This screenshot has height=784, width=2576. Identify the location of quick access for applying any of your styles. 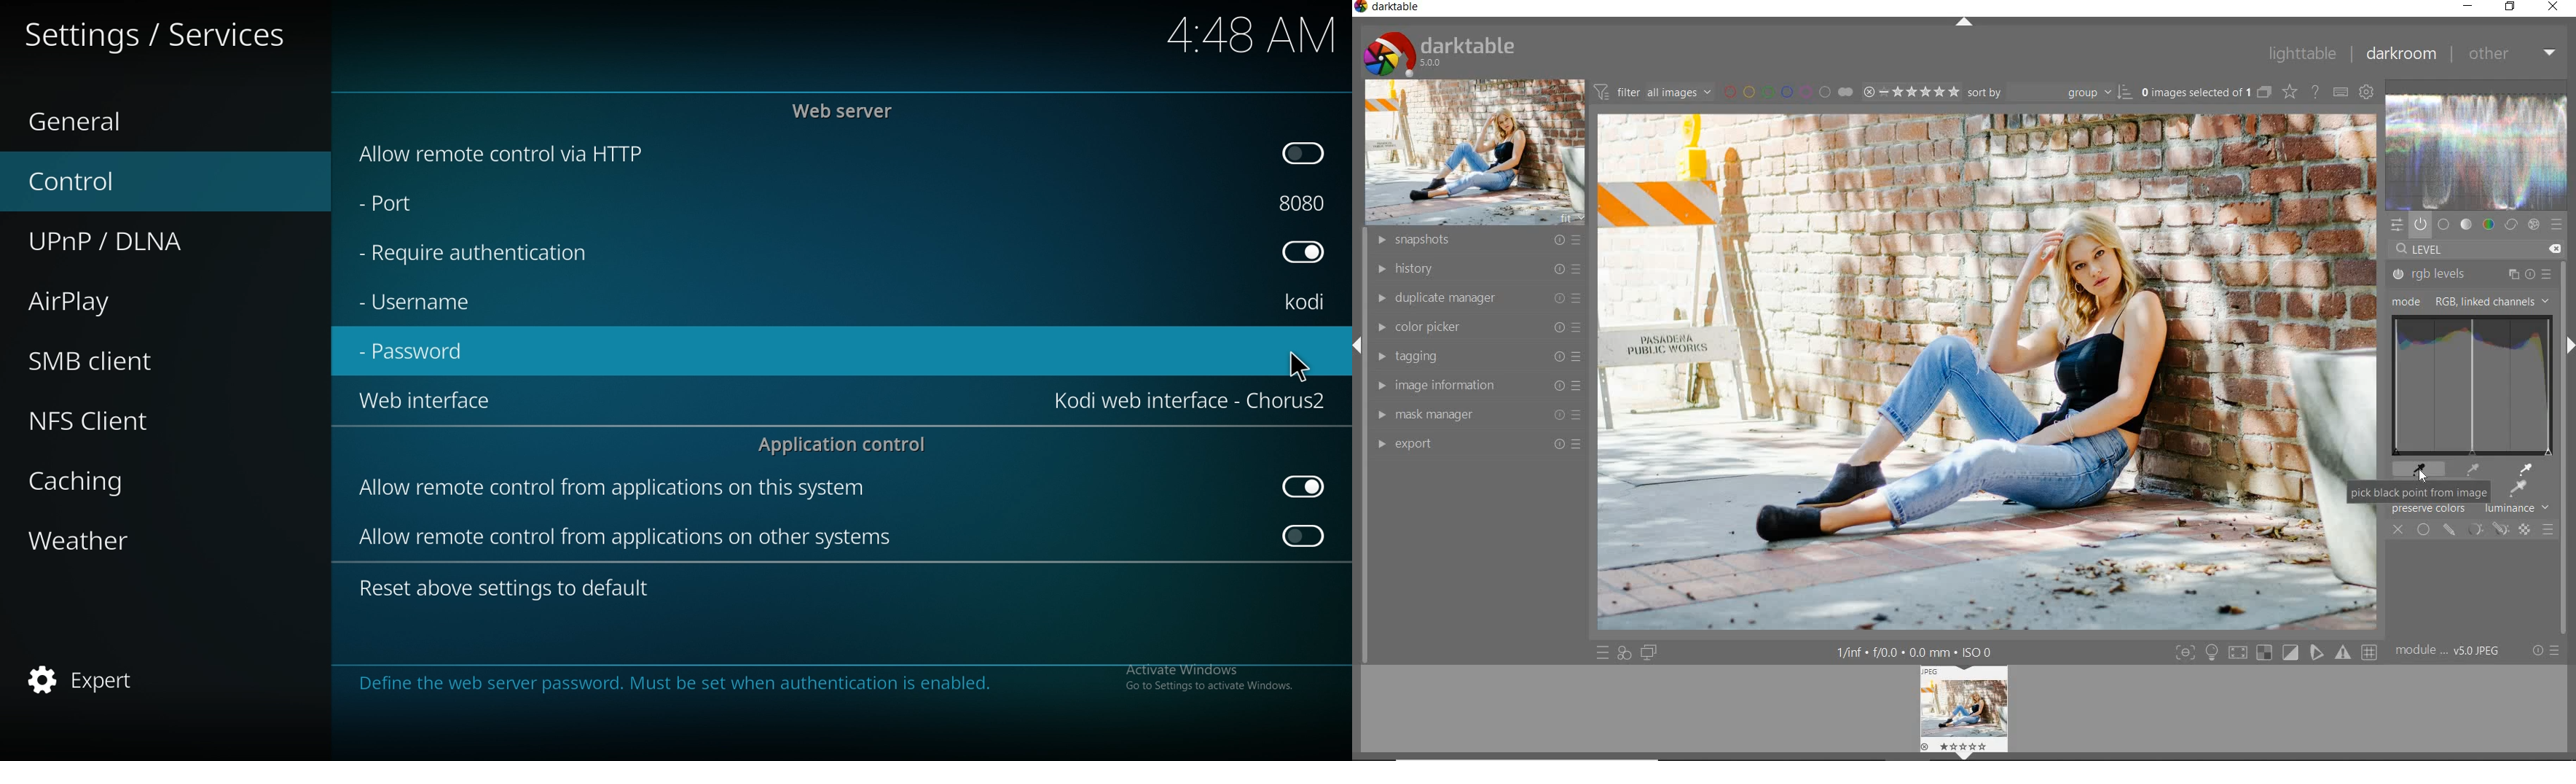
(1625, 653).